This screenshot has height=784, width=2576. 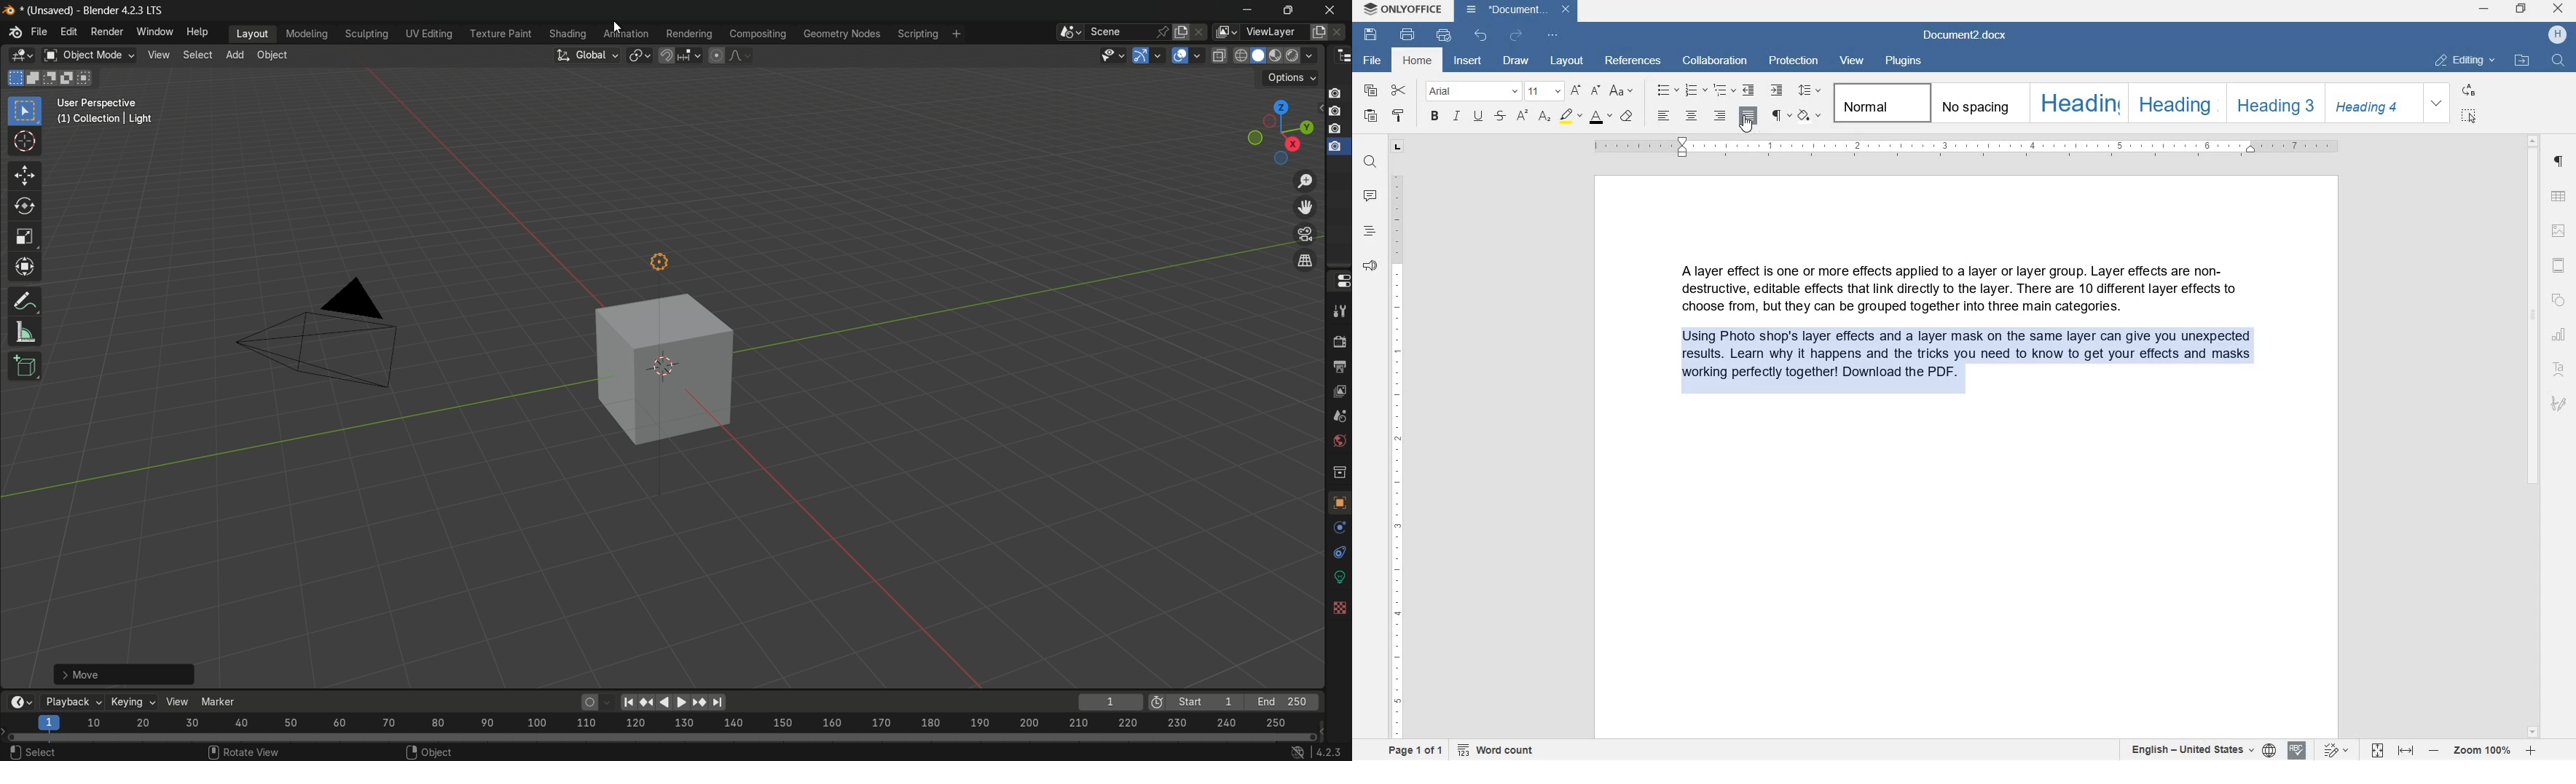 I want to click on UNDO, so click(x=1482, y=37).